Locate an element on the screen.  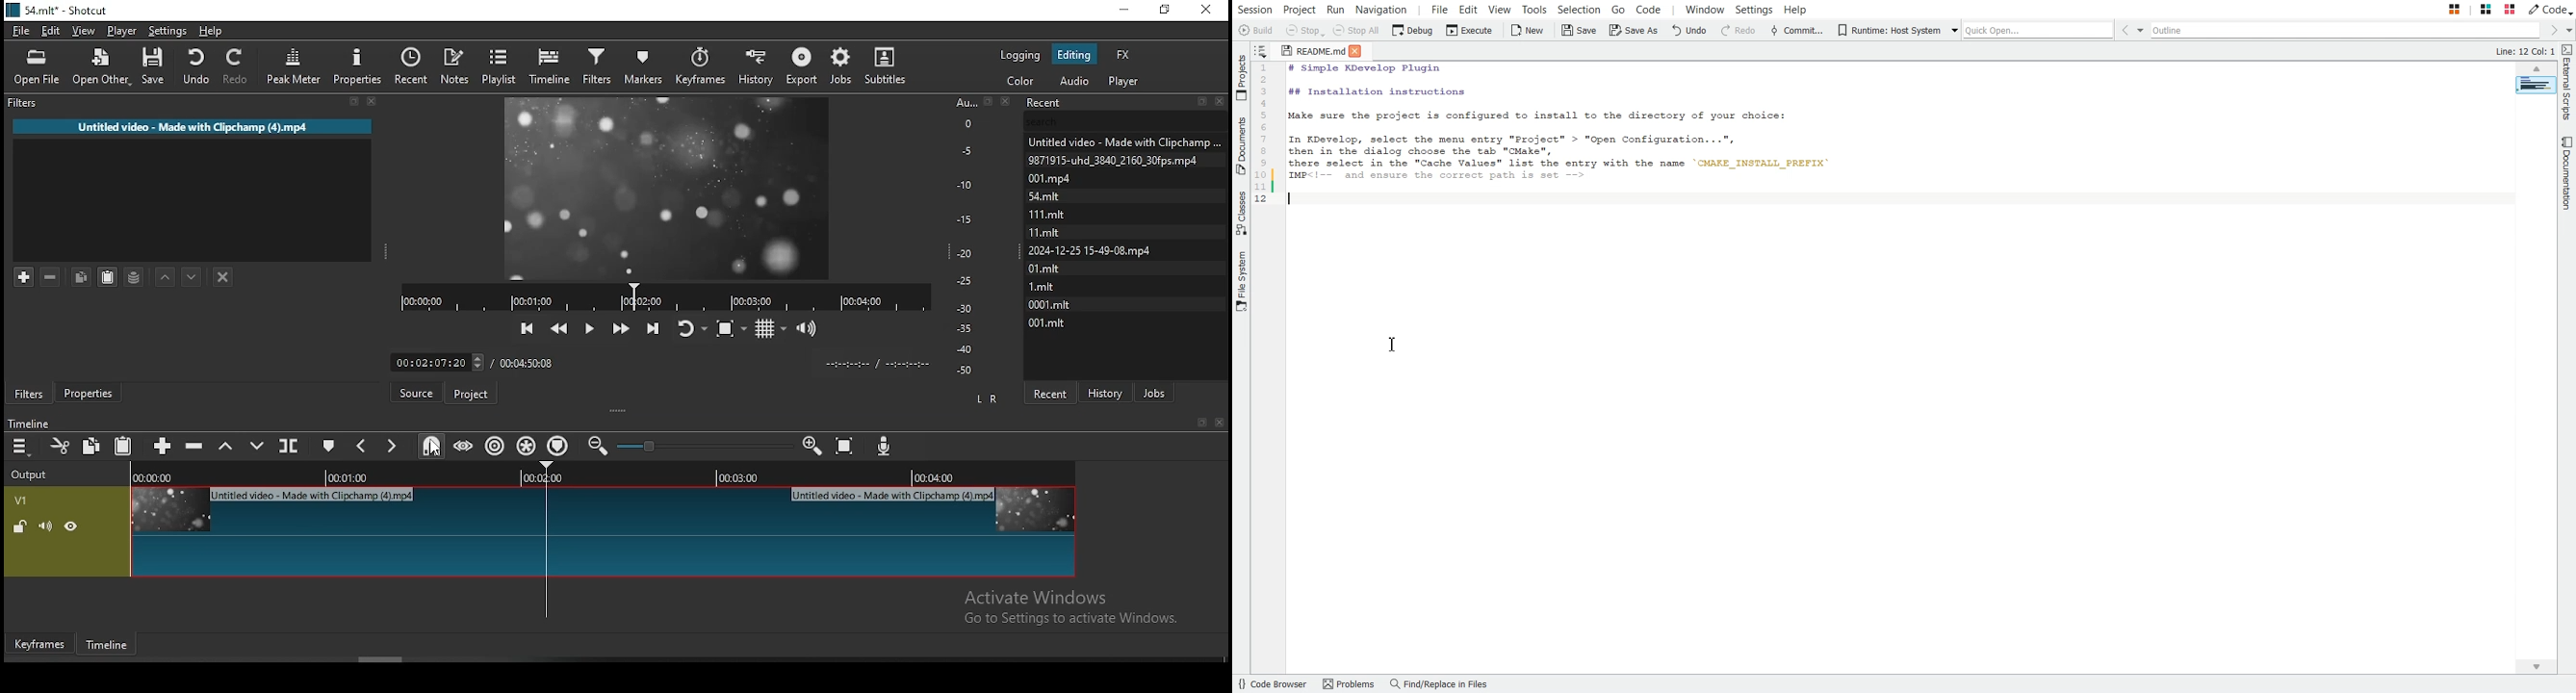
overwrite is located at coordinates (260, 447).